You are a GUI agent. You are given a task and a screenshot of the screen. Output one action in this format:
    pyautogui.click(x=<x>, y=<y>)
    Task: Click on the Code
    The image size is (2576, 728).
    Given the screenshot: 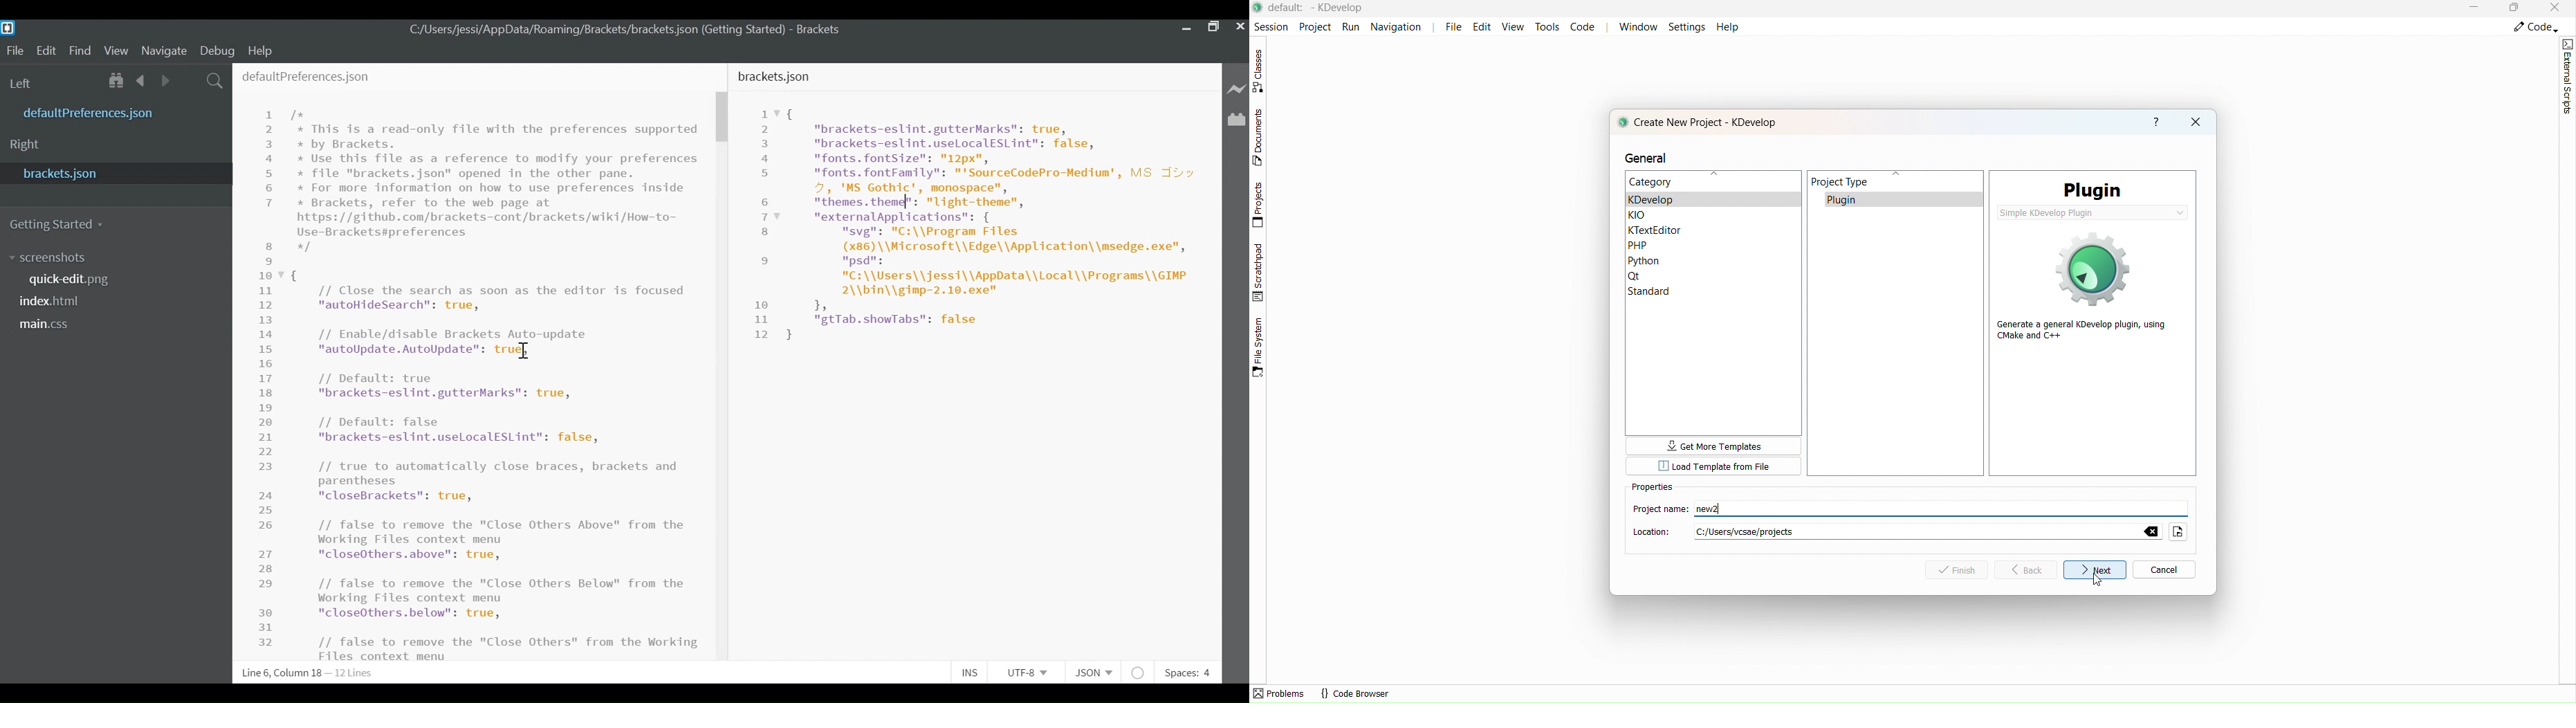 What is the action you would take?
    pyautogui.click(x=1584, y=27)
    